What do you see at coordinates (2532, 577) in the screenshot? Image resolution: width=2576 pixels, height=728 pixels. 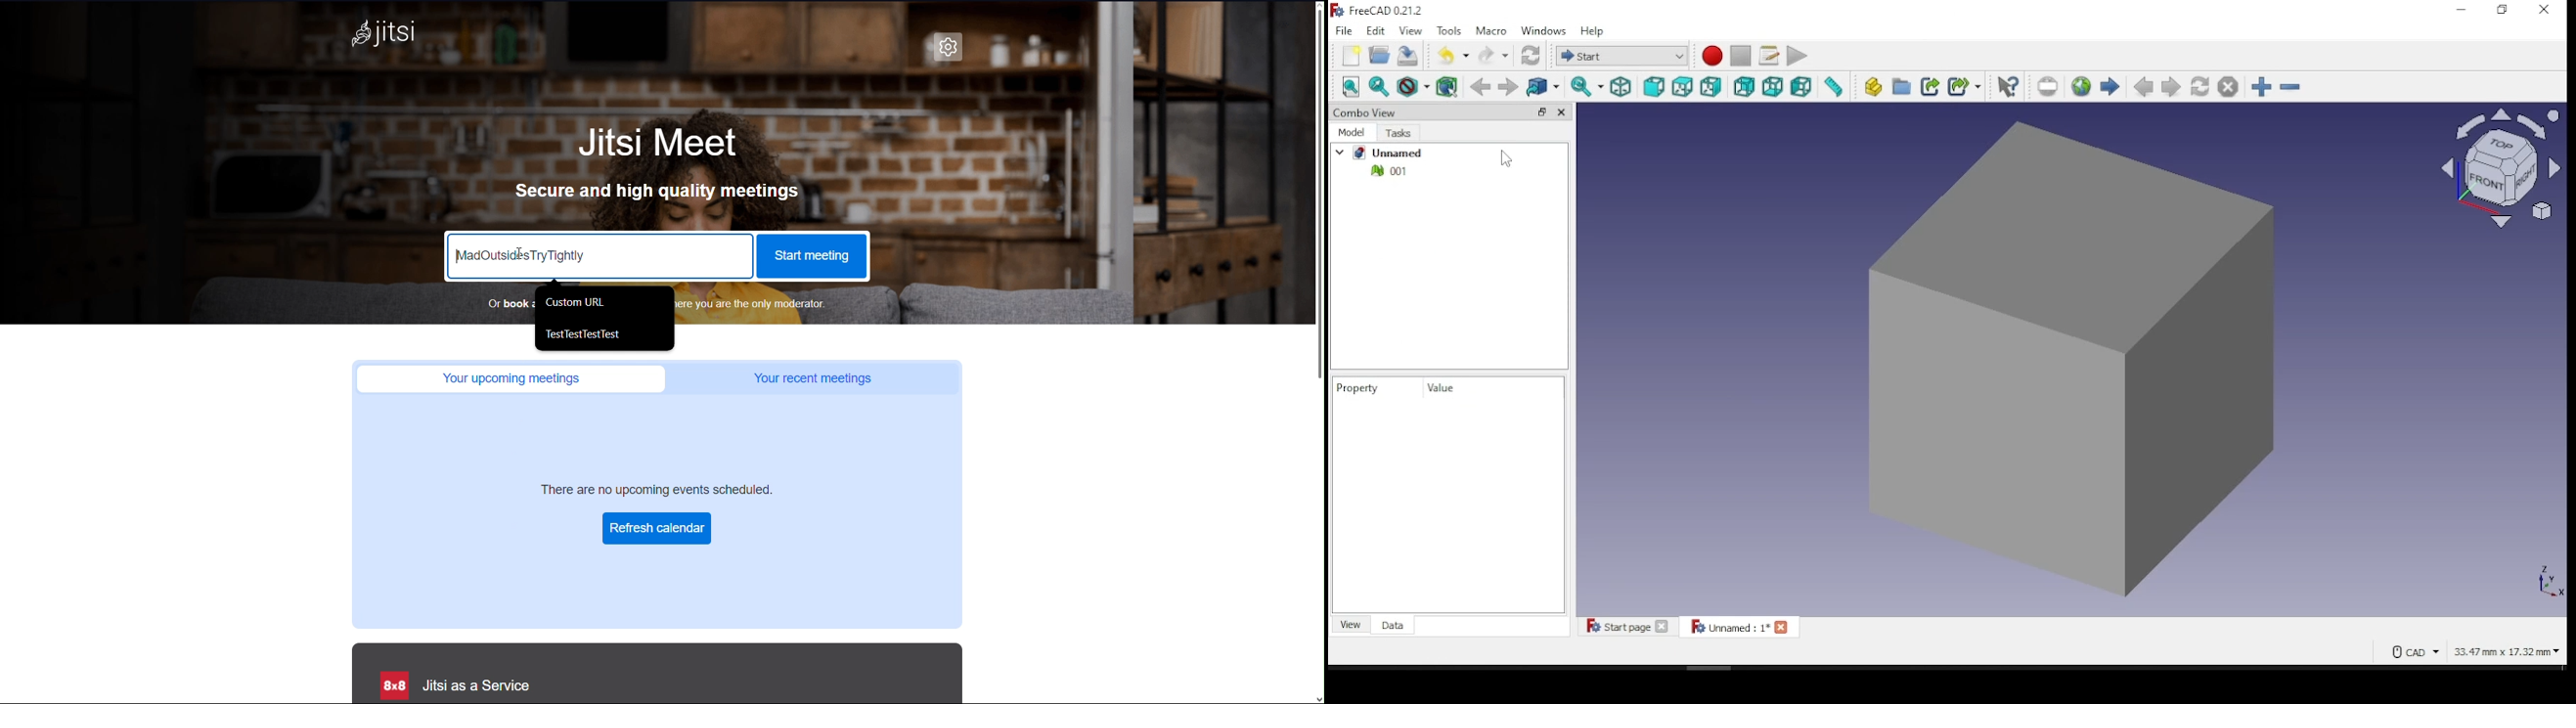 I see `XYZ view` at bounding box center [2532, 577].